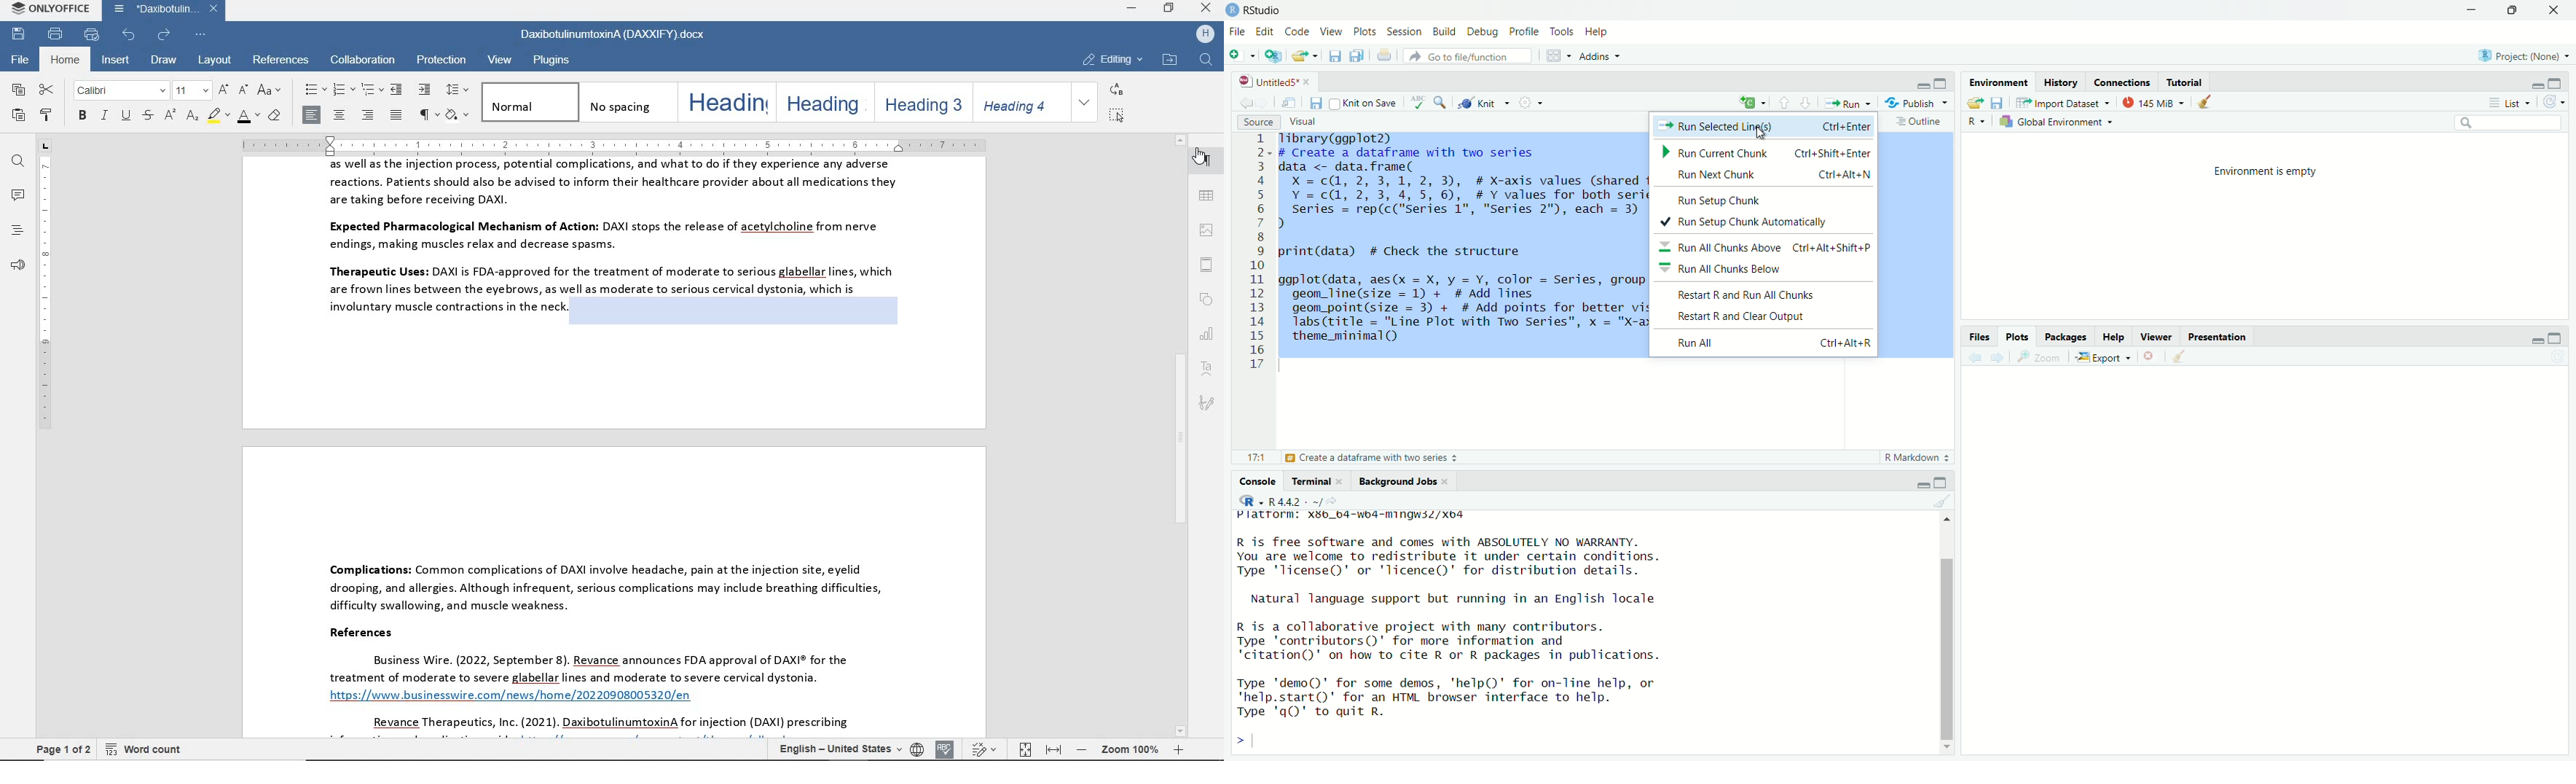  I want to click on Run the current line or selection, so click(1846, 102).